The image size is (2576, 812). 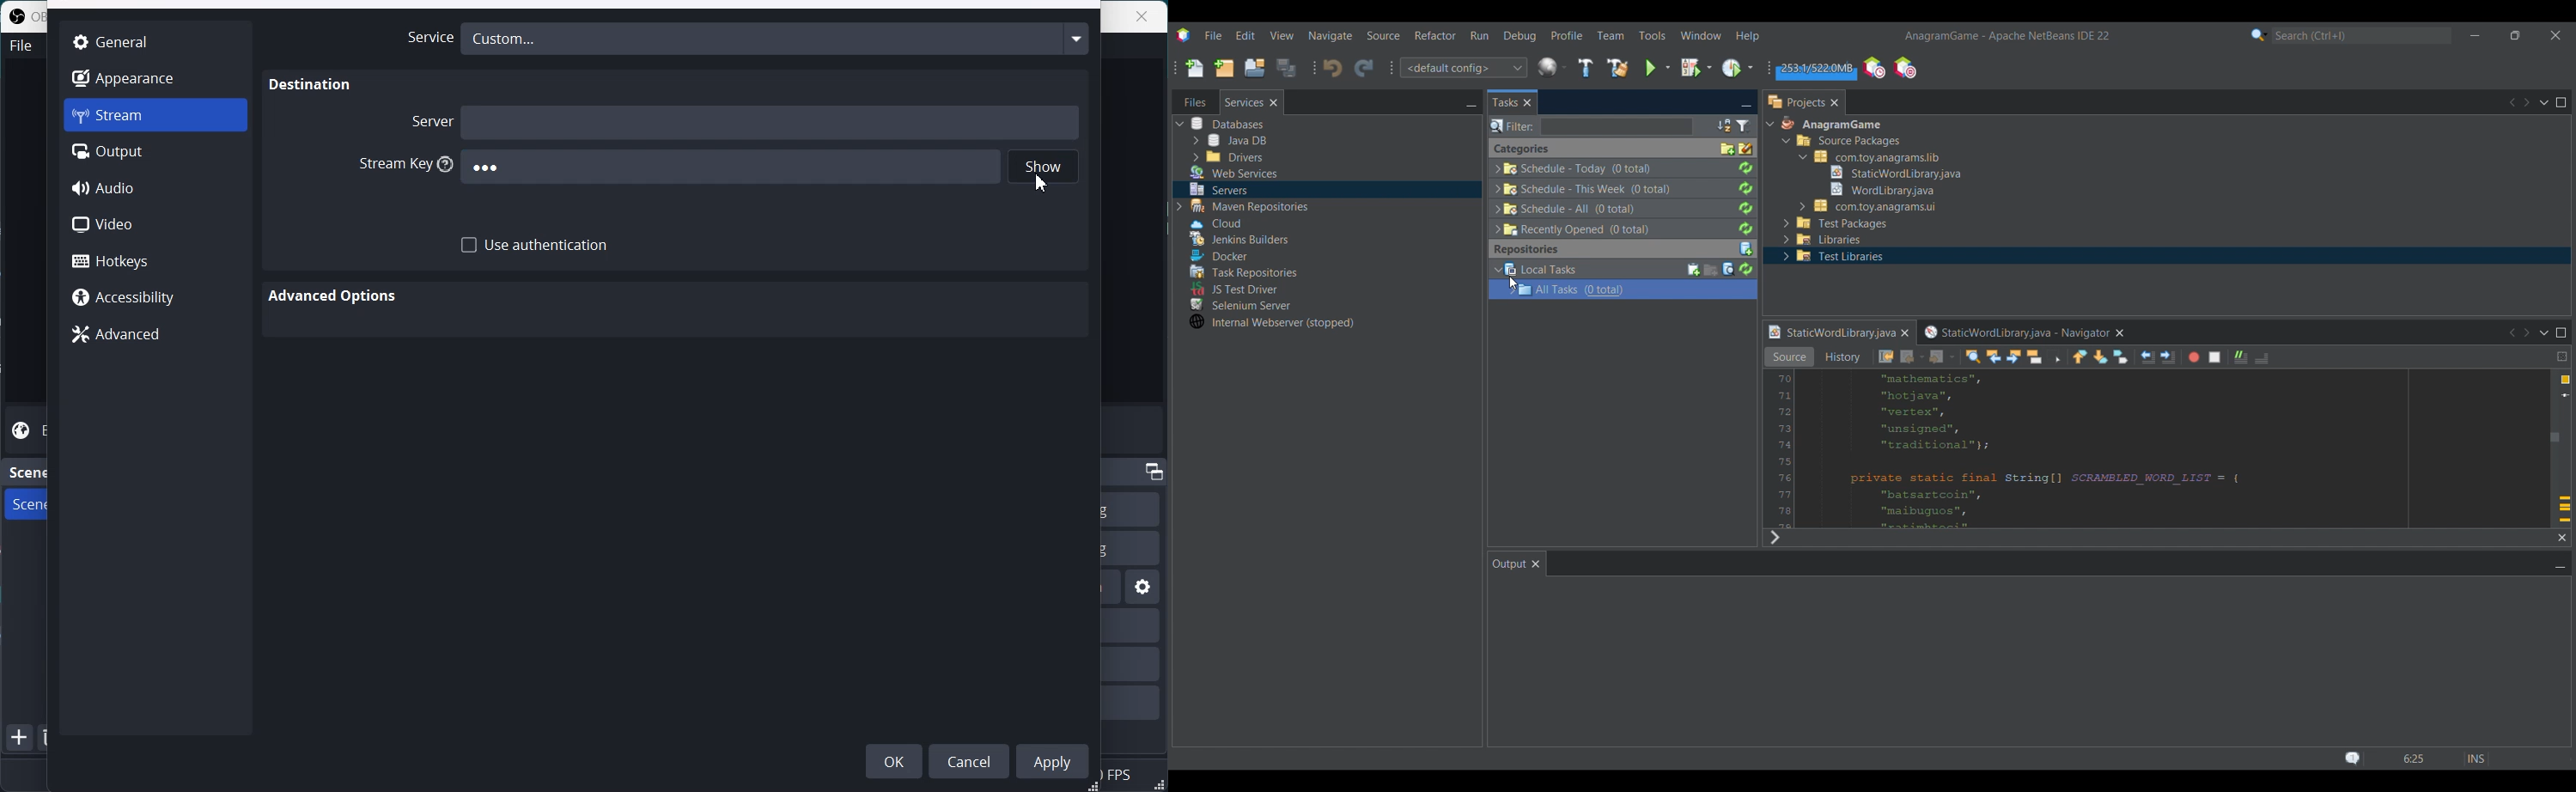 I want to click on Service, so click(x=425, y=38).